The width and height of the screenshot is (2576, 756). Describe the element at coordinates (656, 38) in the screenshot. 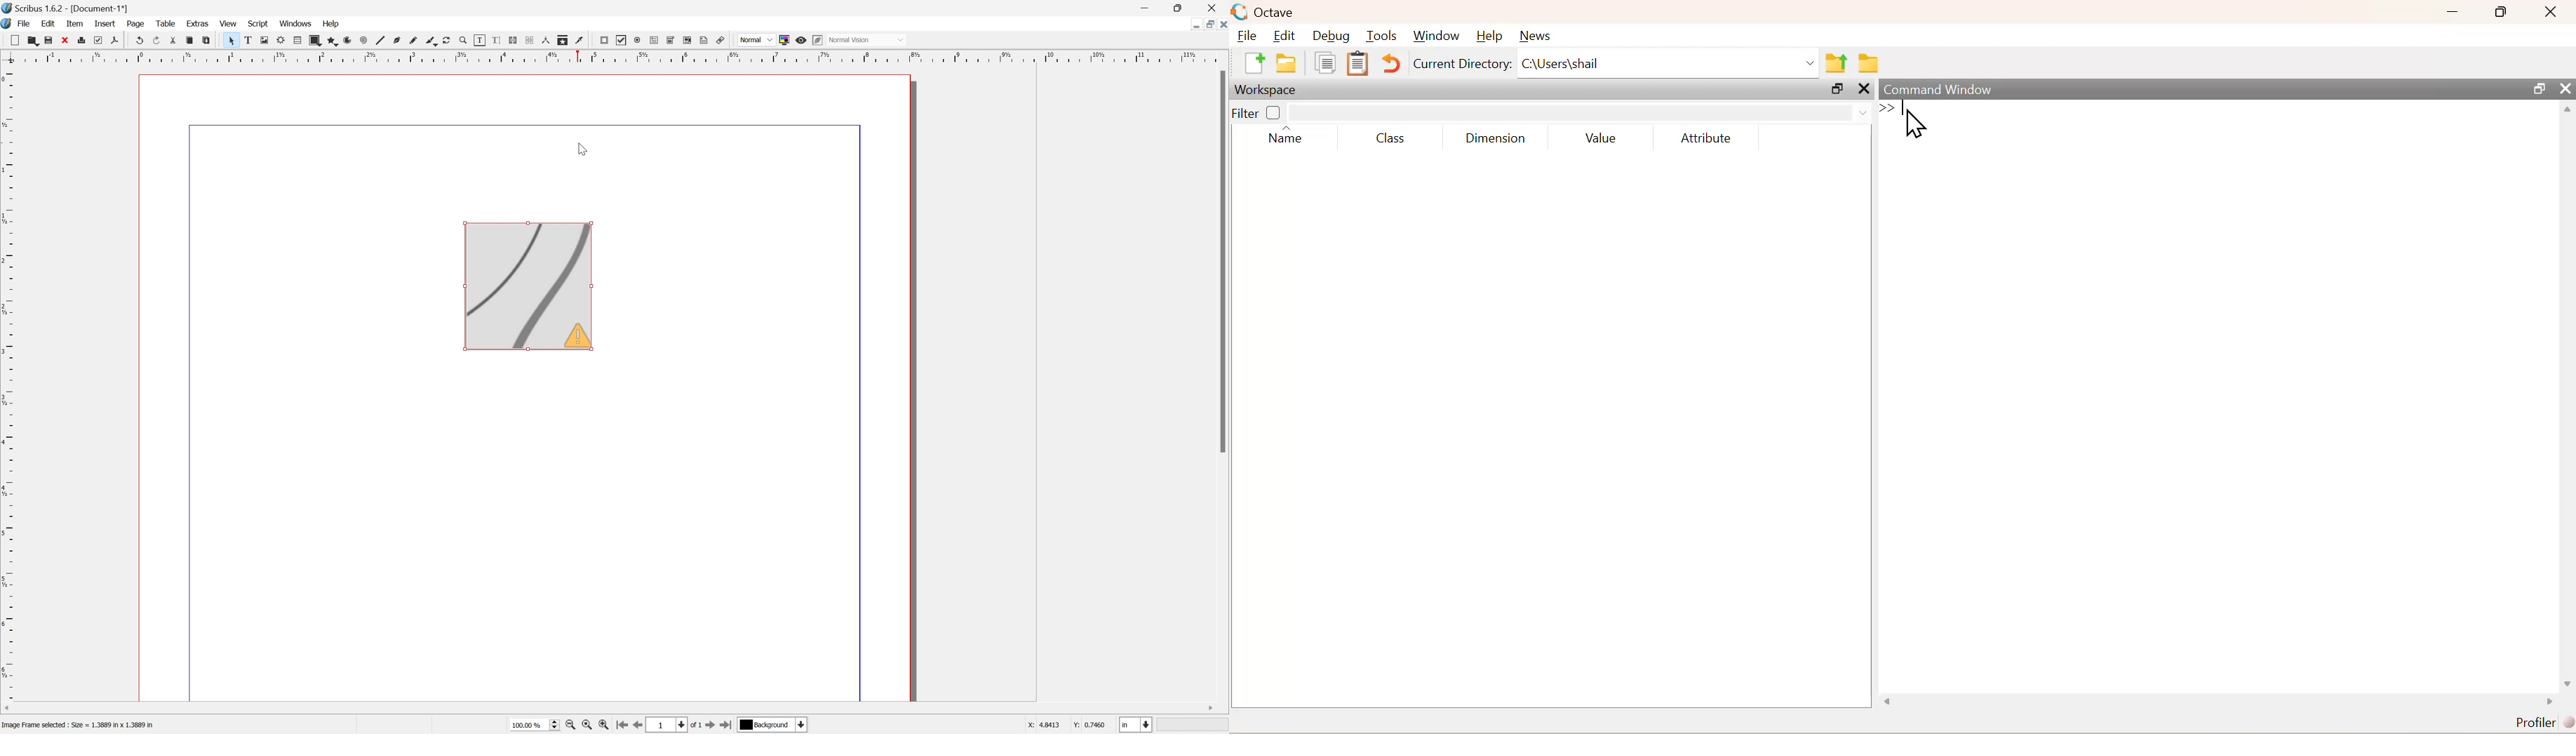

I see `PDF text field` at that location.